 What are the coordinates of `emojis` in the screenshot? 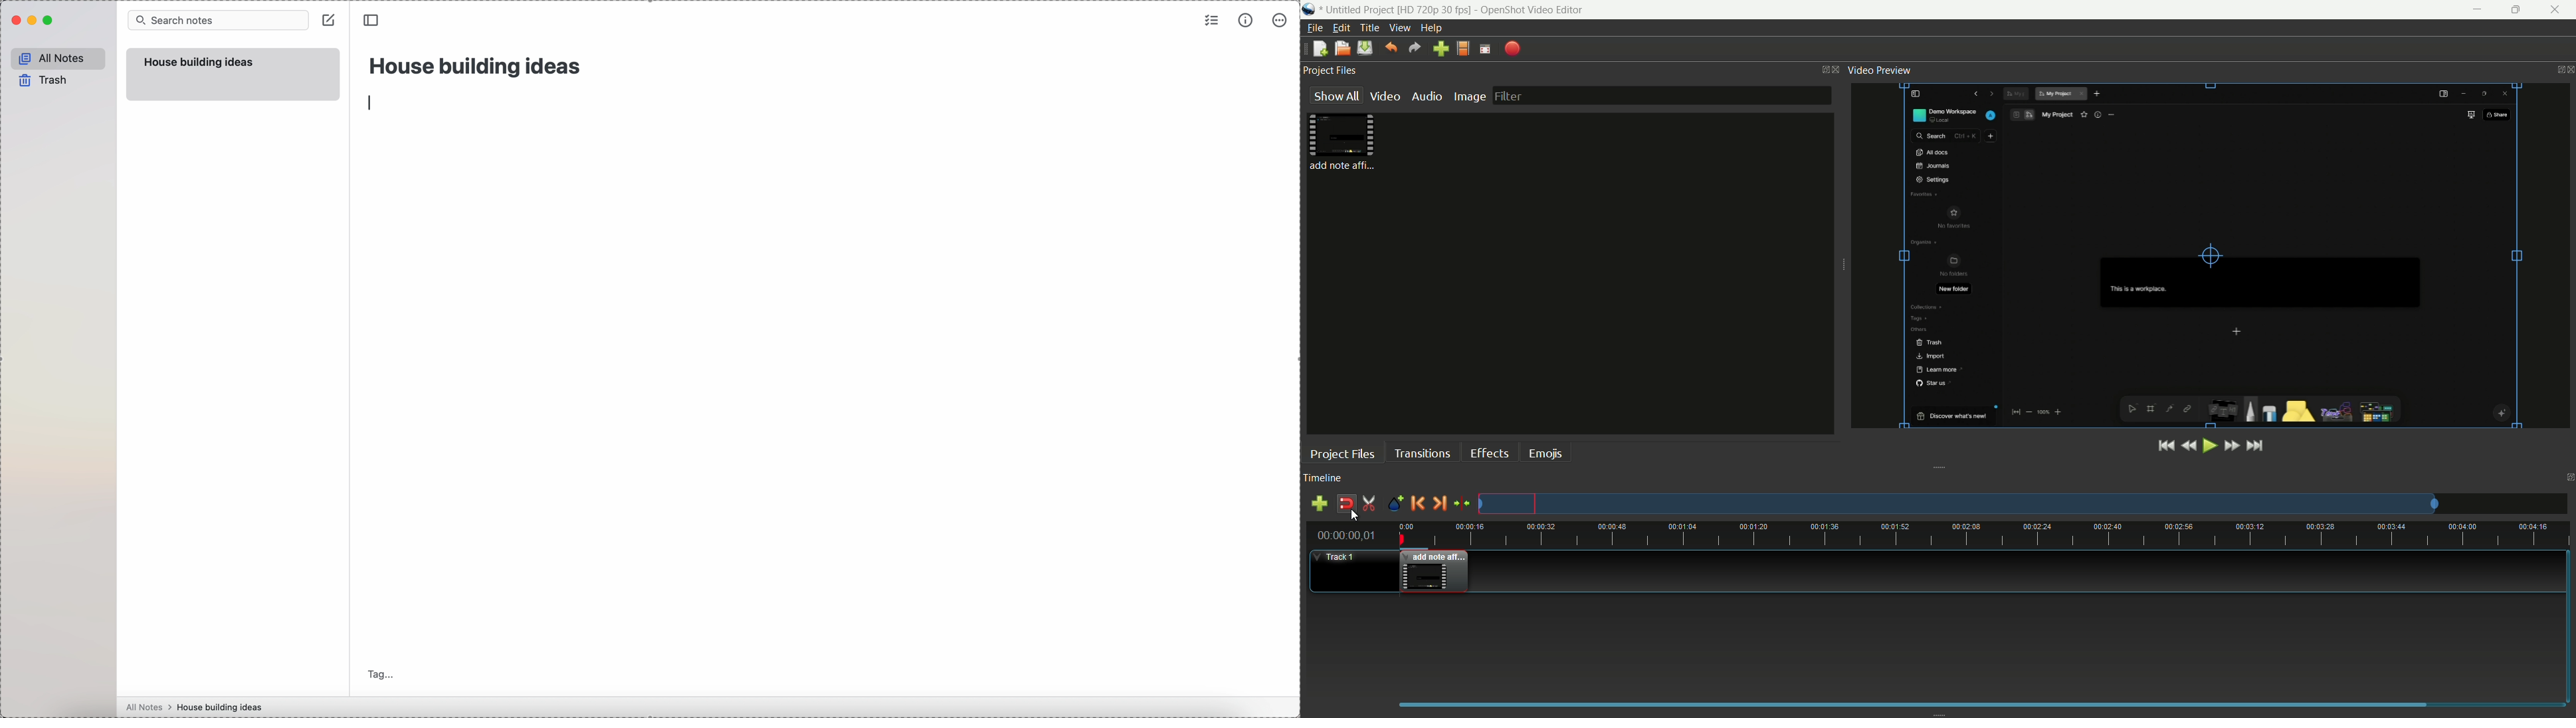 It's located at (1545, 454).